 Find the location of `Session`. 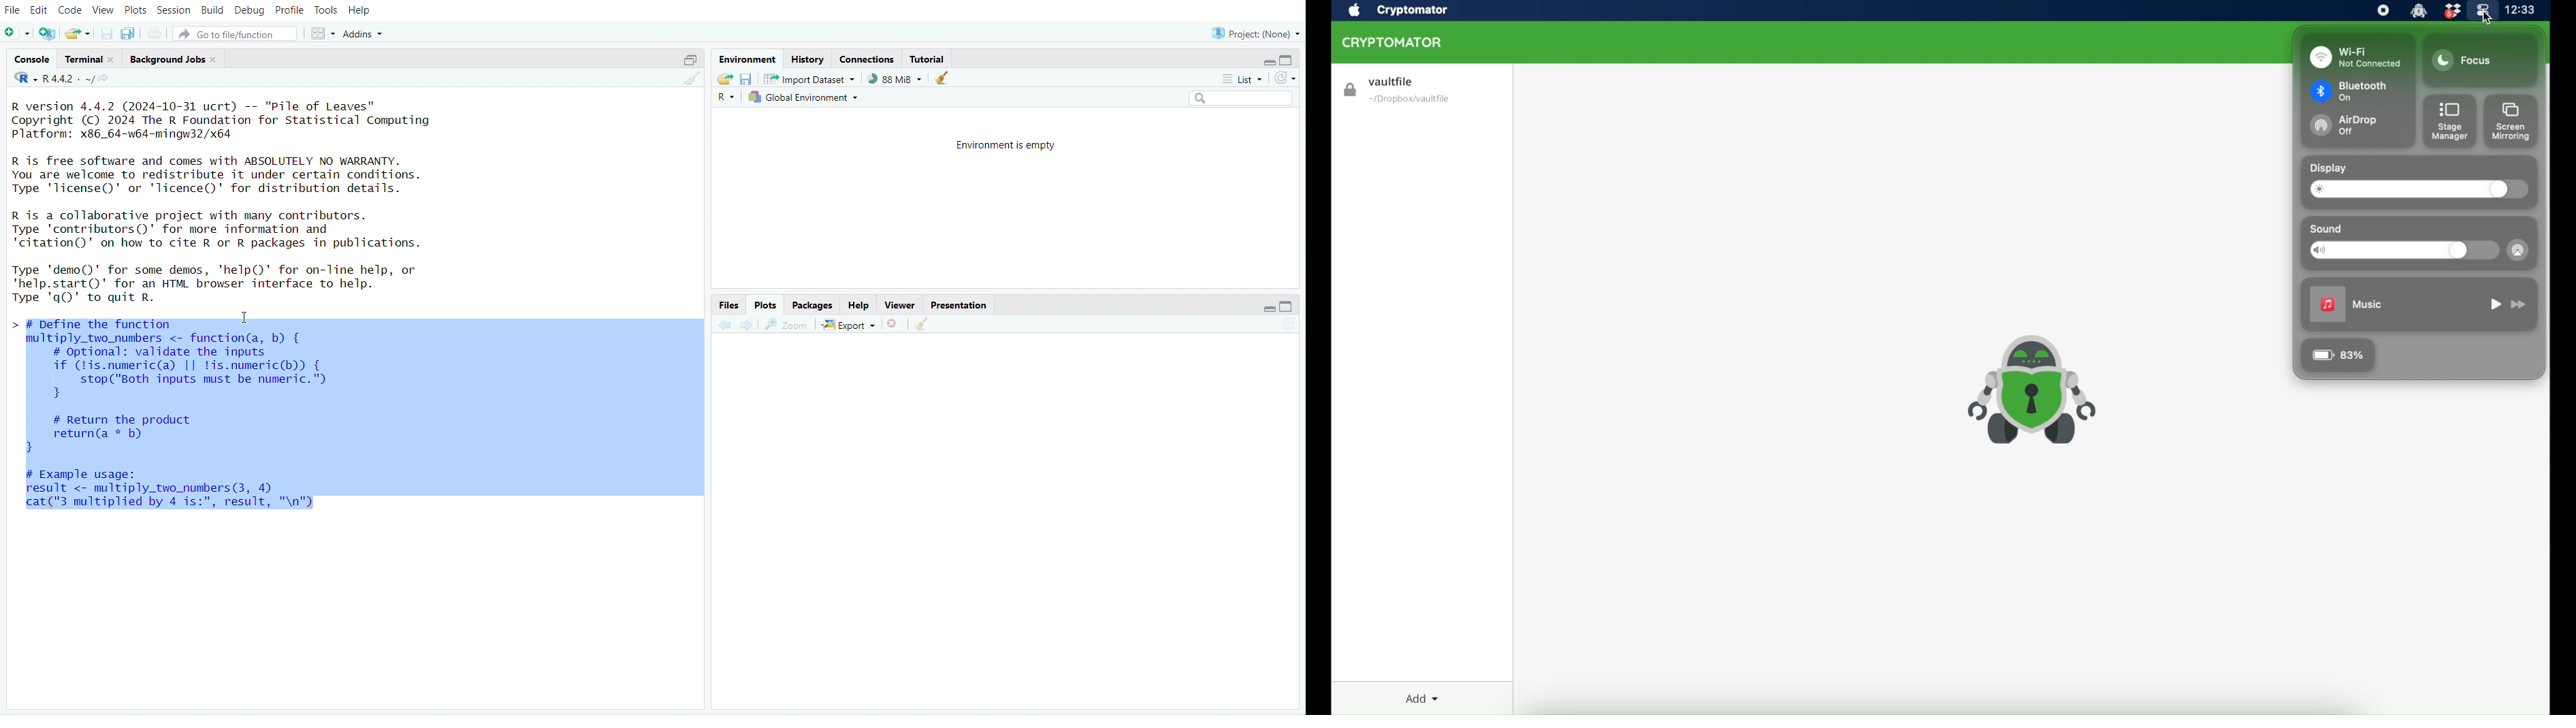

Session is located at coordinates (175, 10).